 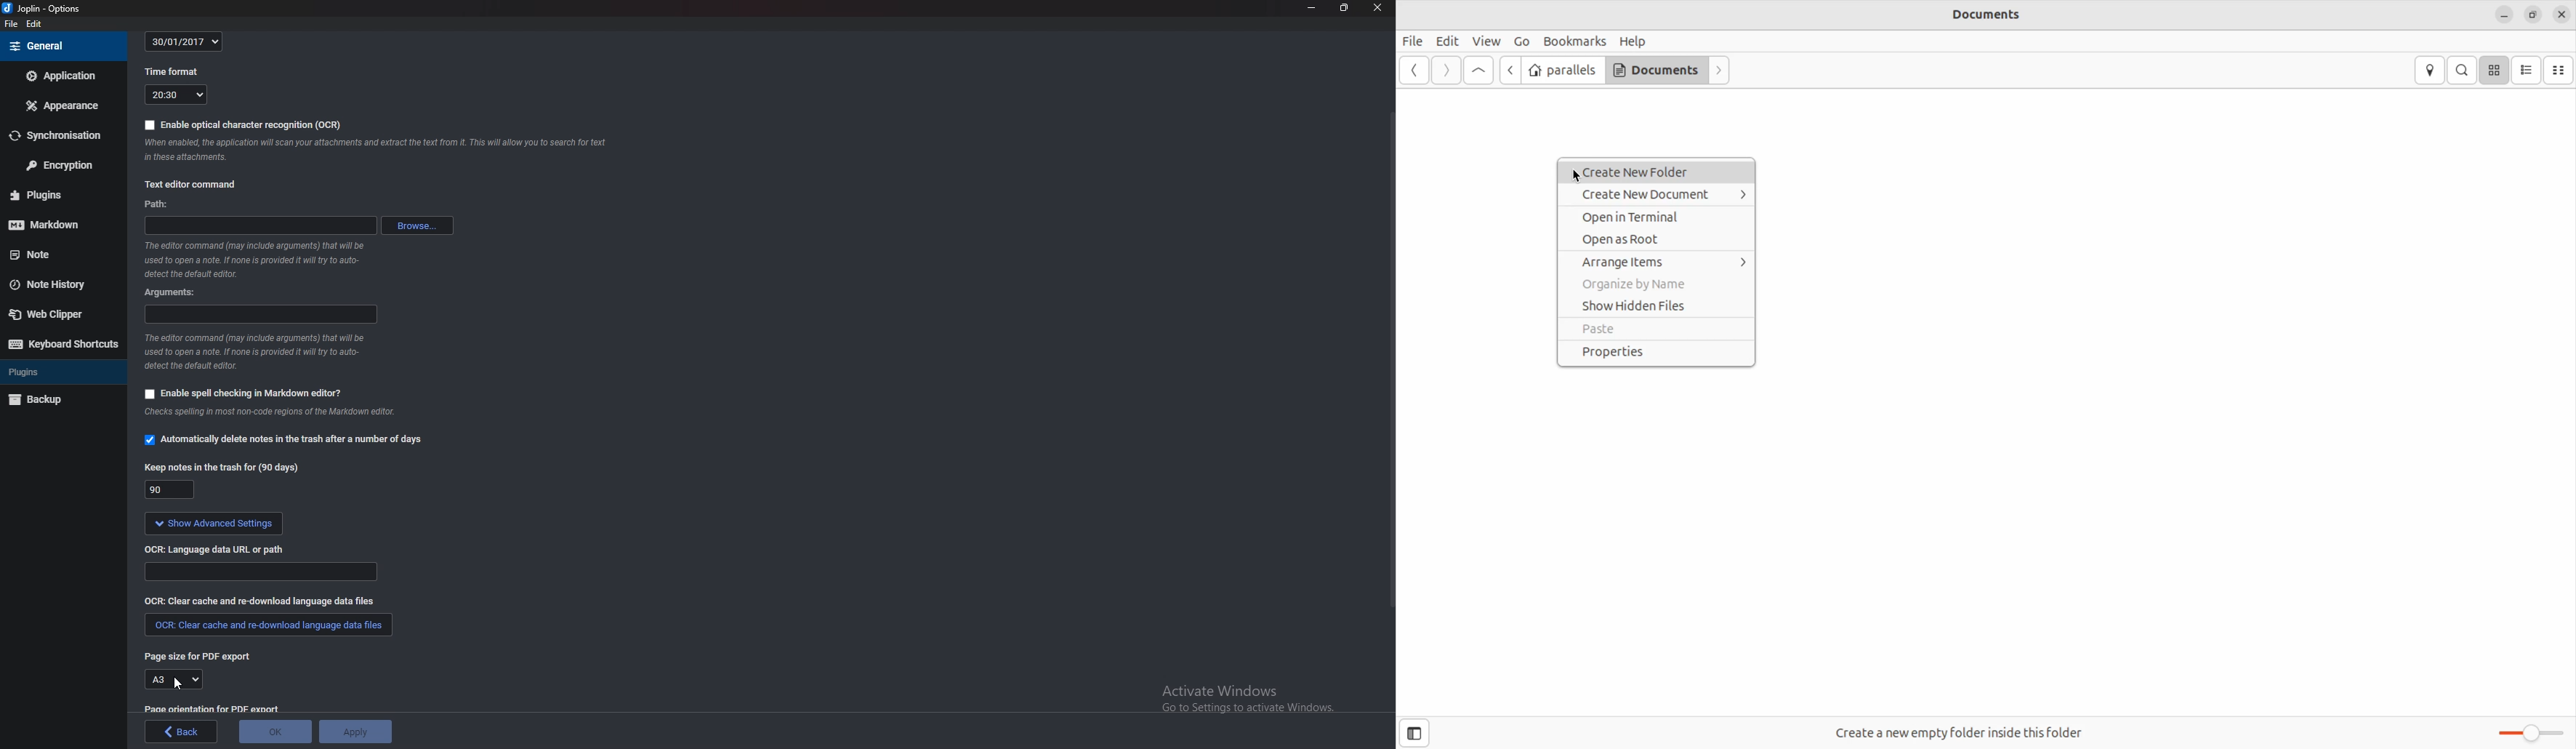 I want to click on ok, so click(x=275, y=732).